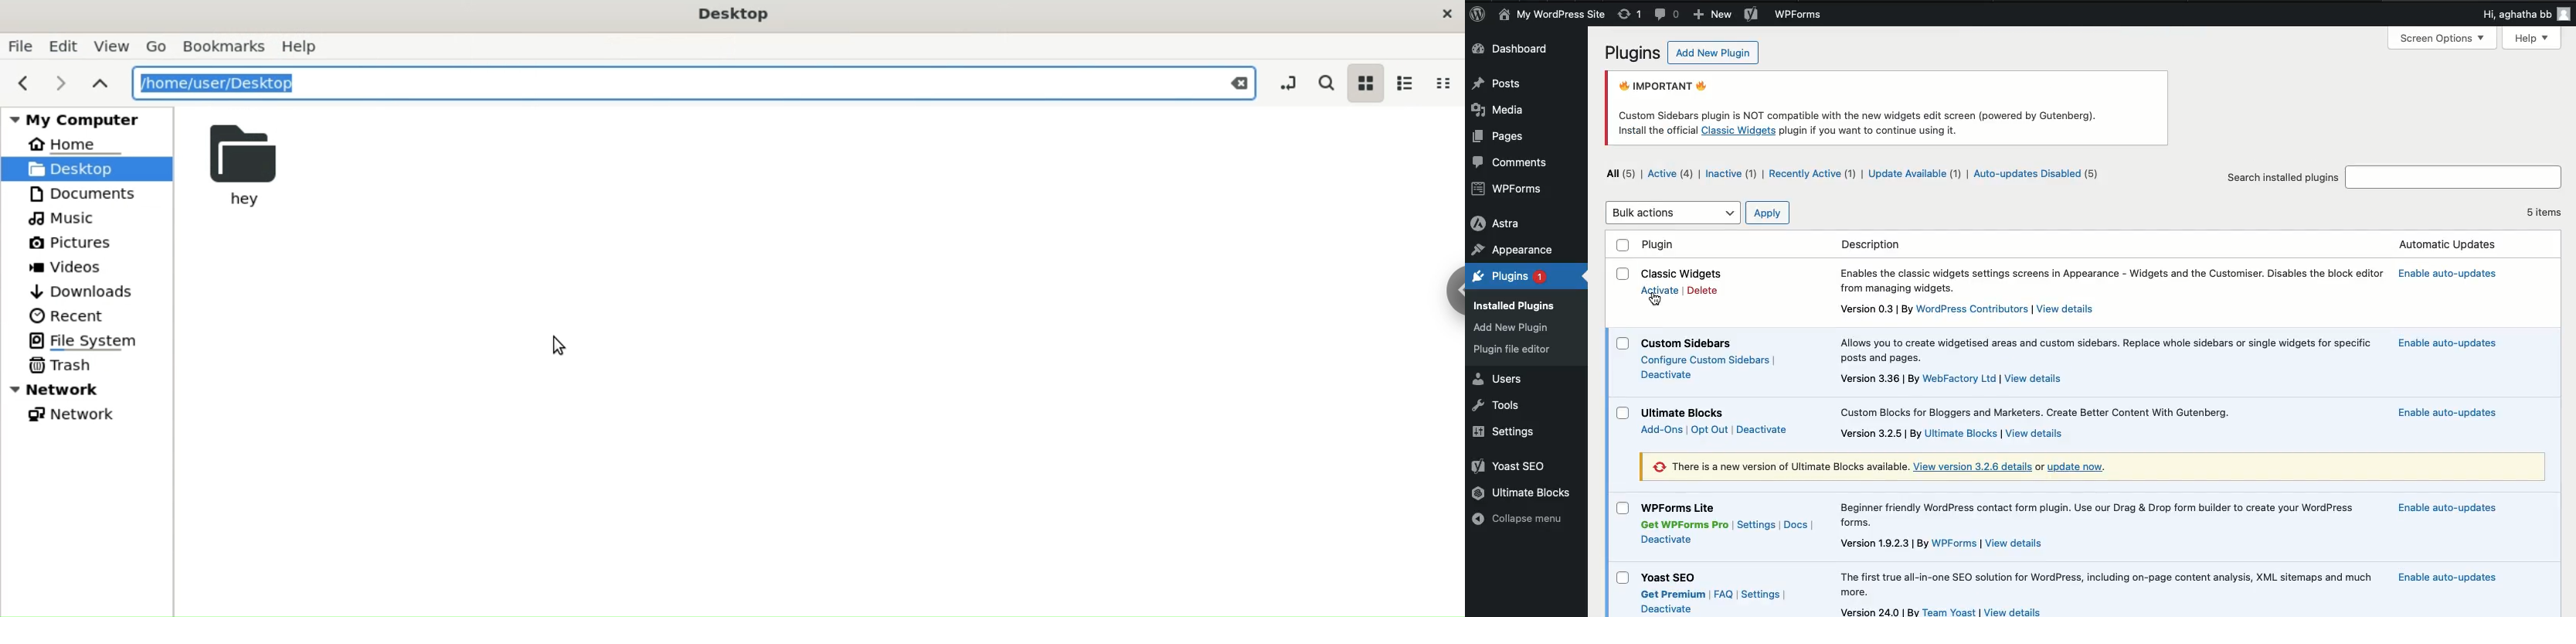 The height and width of the screenshot is (644, 2576). I want to click on Users, so click(1500, 379).